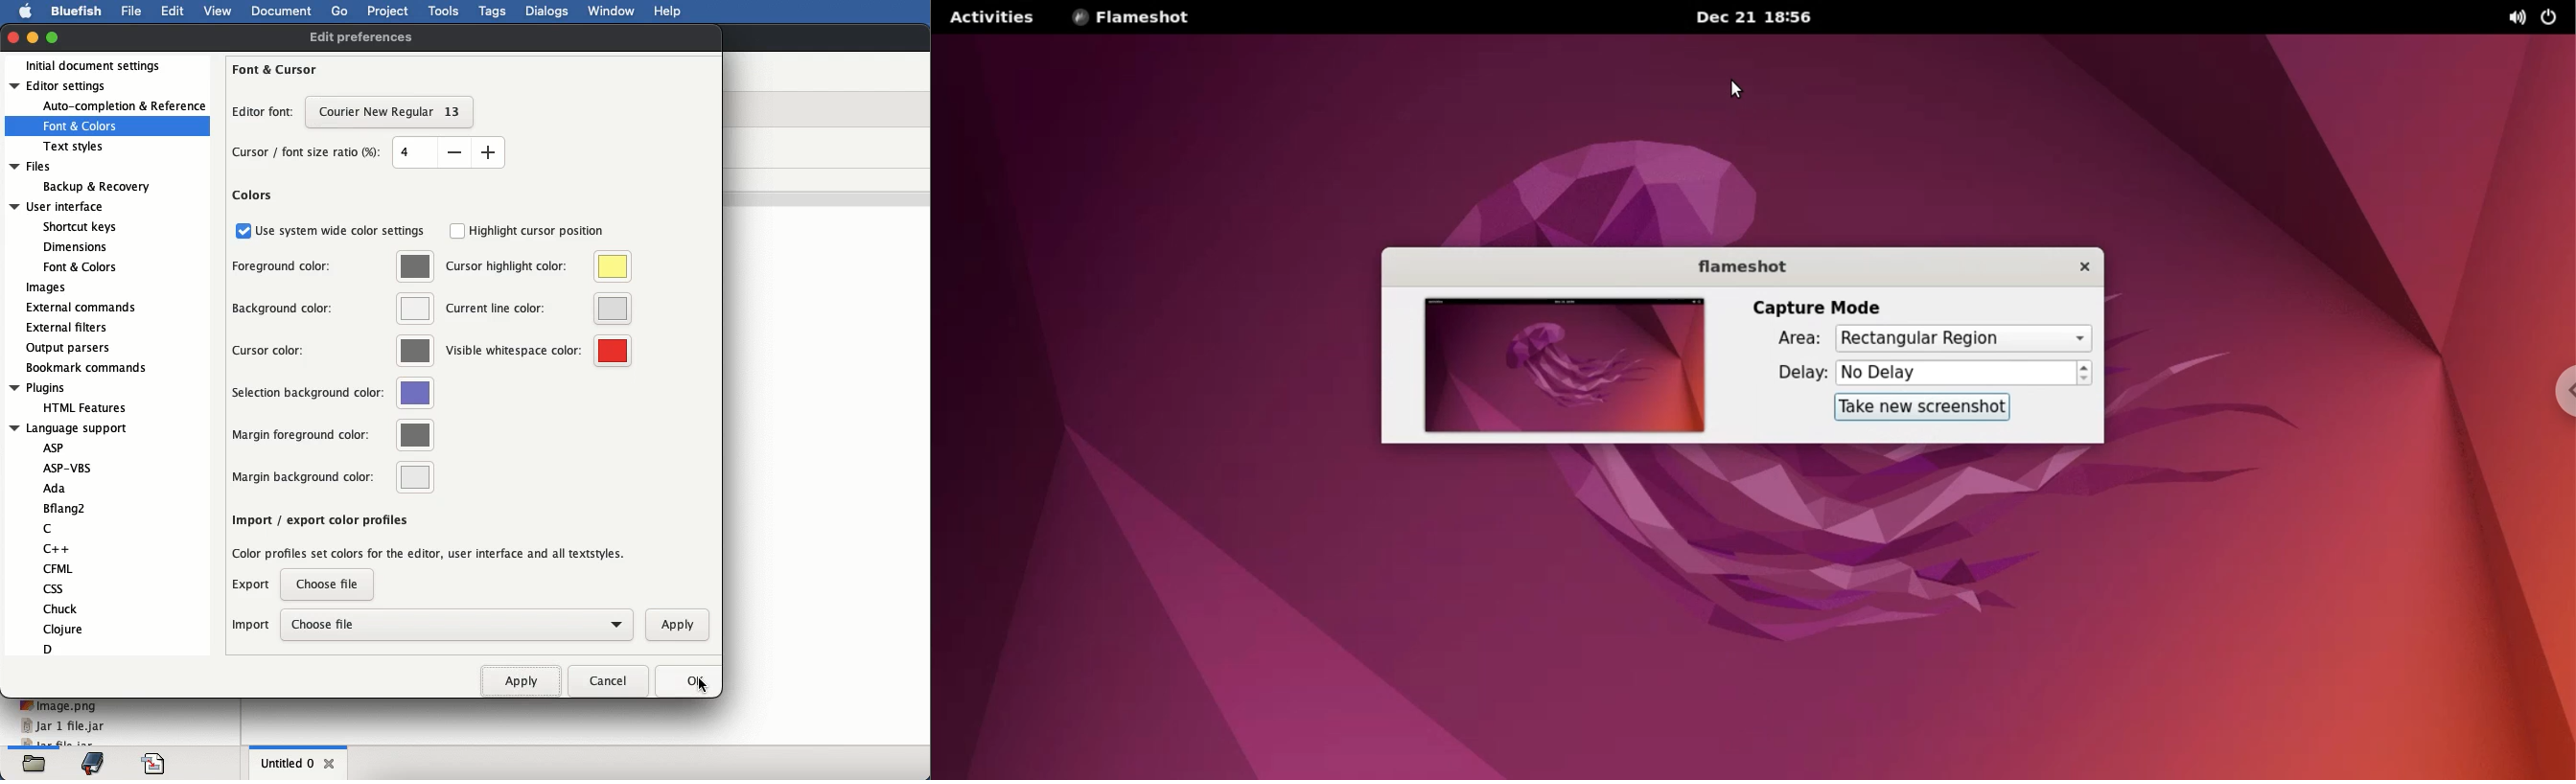 Image resolution: width=2576 pixels, height=784 pixels. I want to click on plugins , so click(73, 398).